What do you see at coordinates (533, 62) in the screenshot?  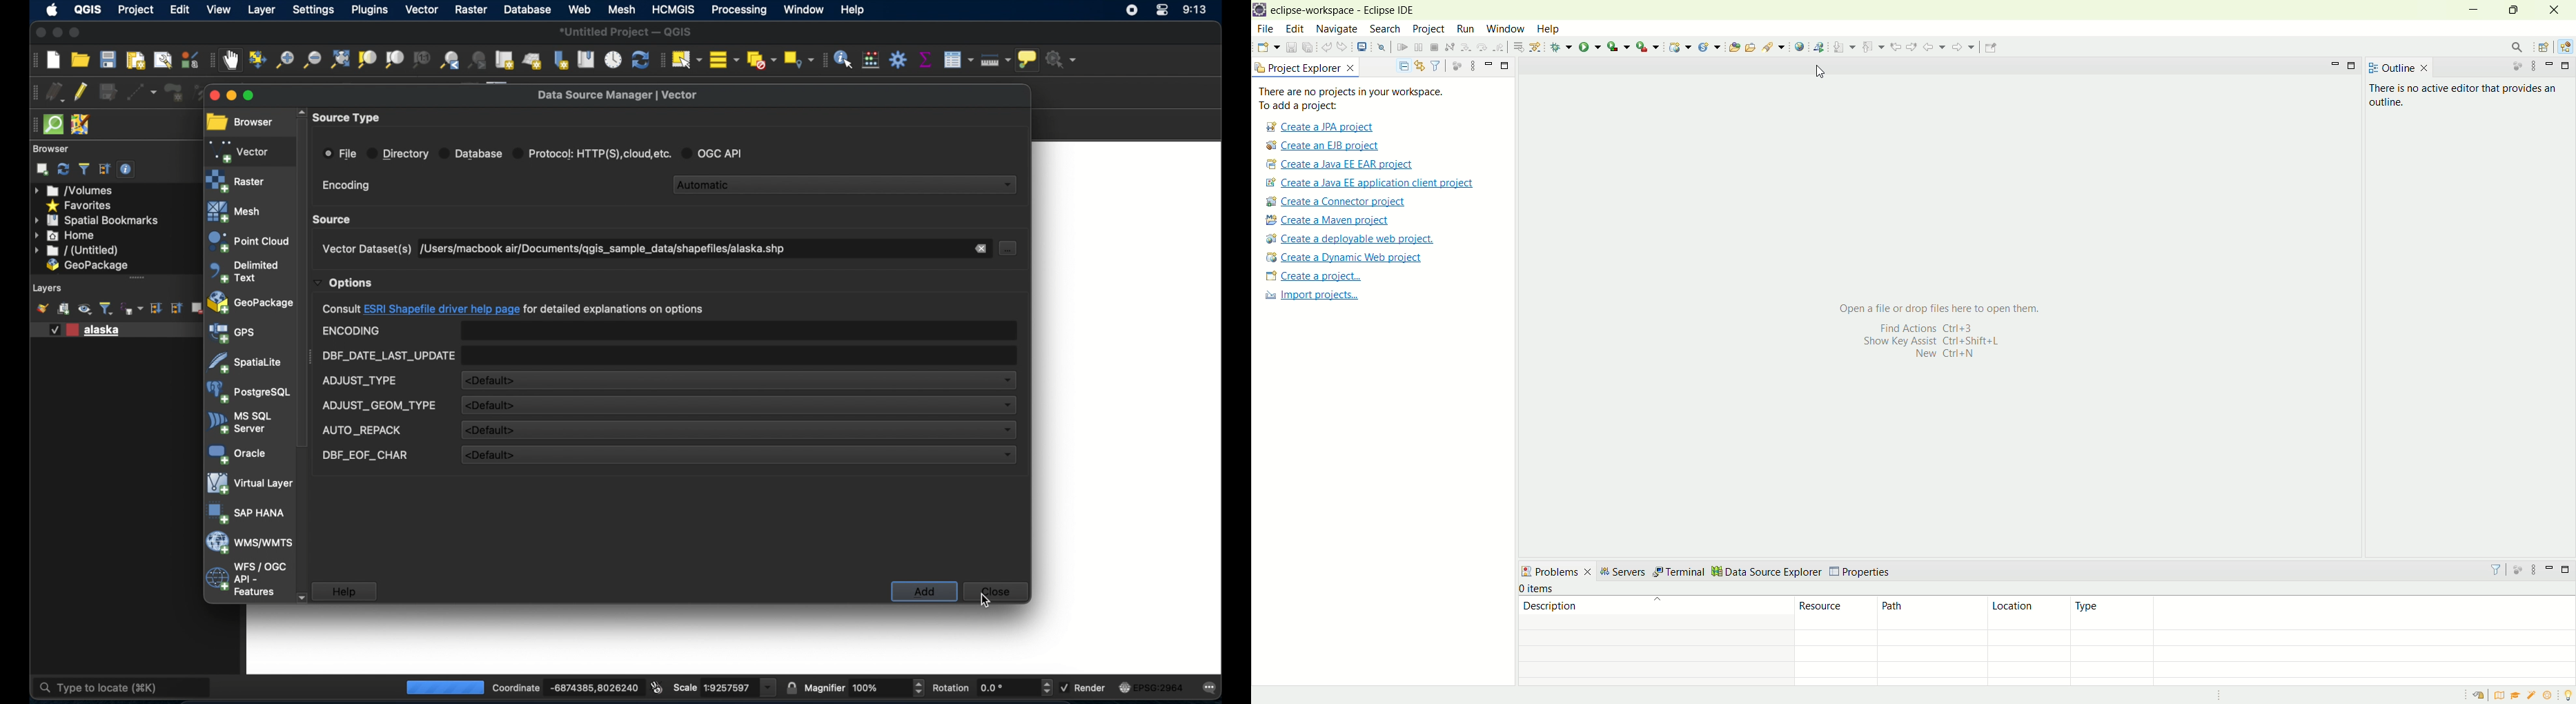 I see `new 3d map view` at bounding box center [533, 62].